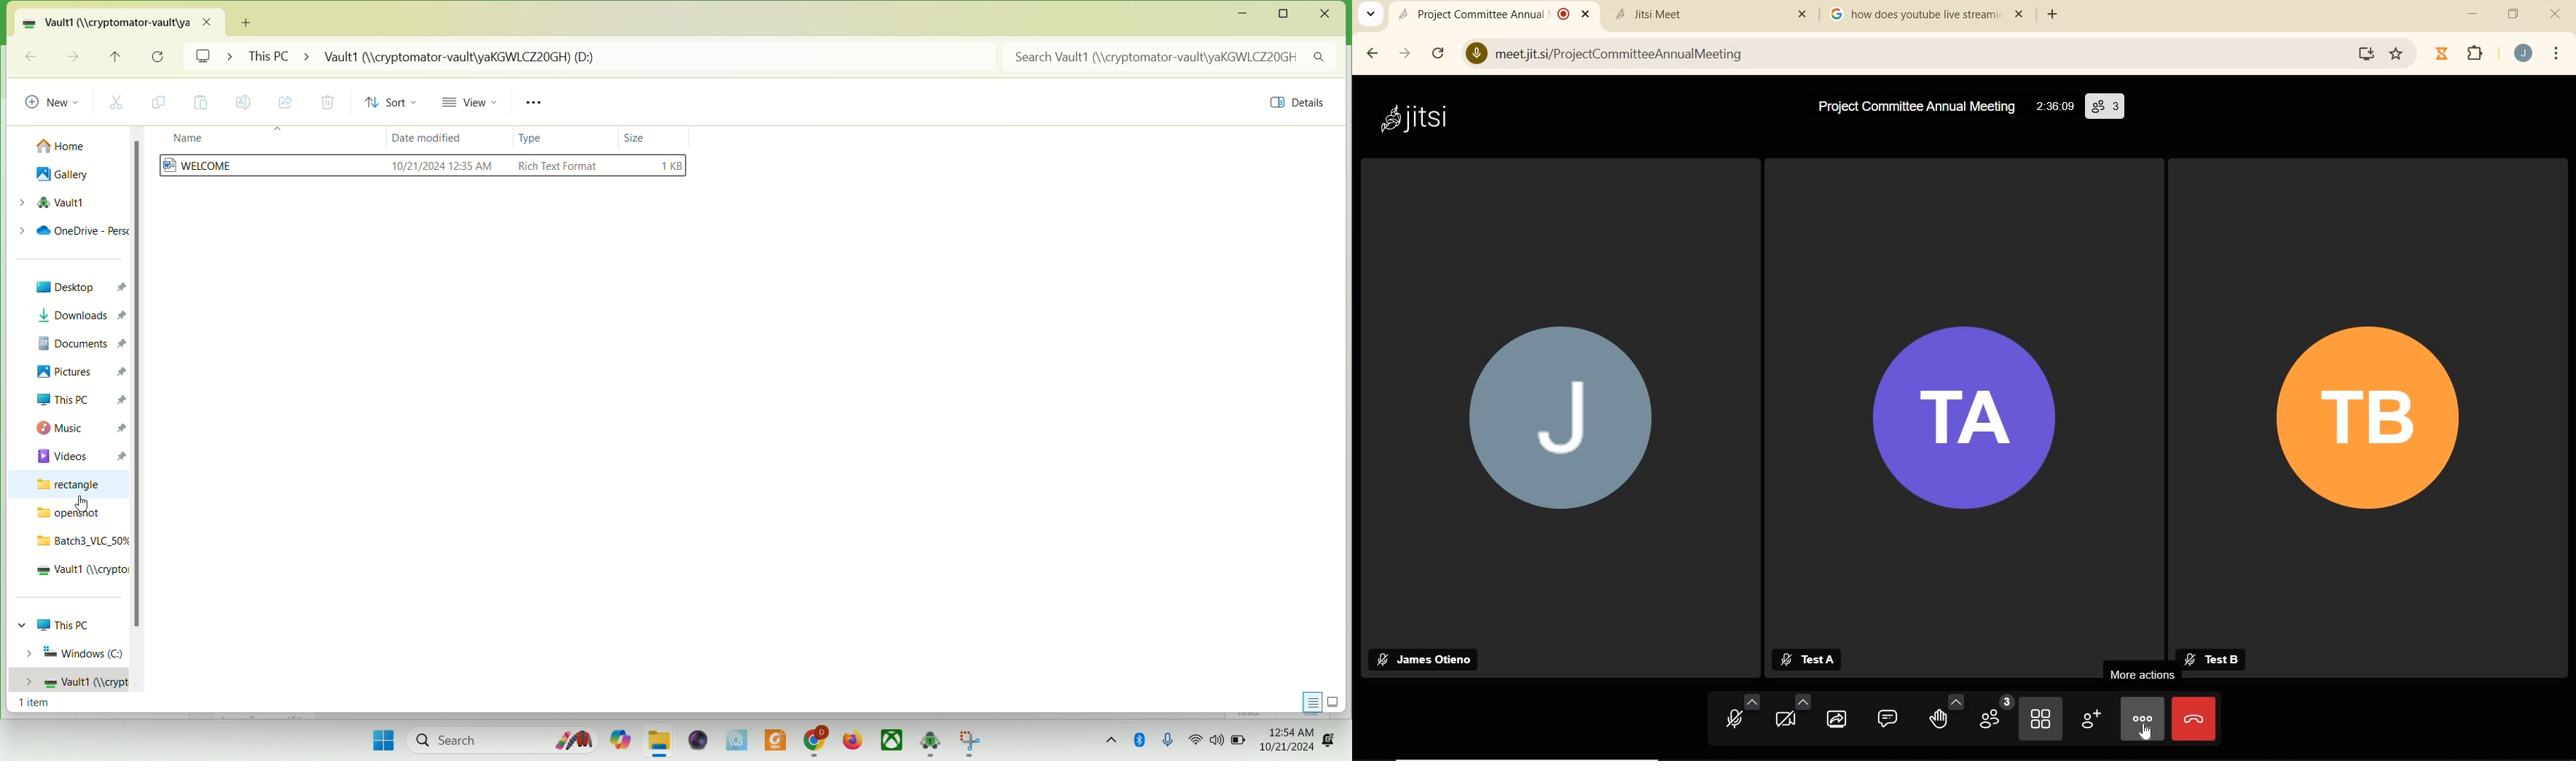 The height and width of the screenshot is (784, 2576). What do you see at coordinates (78, 317) in the screenshot?
I see `downloads` at bounding box center [78, 317].